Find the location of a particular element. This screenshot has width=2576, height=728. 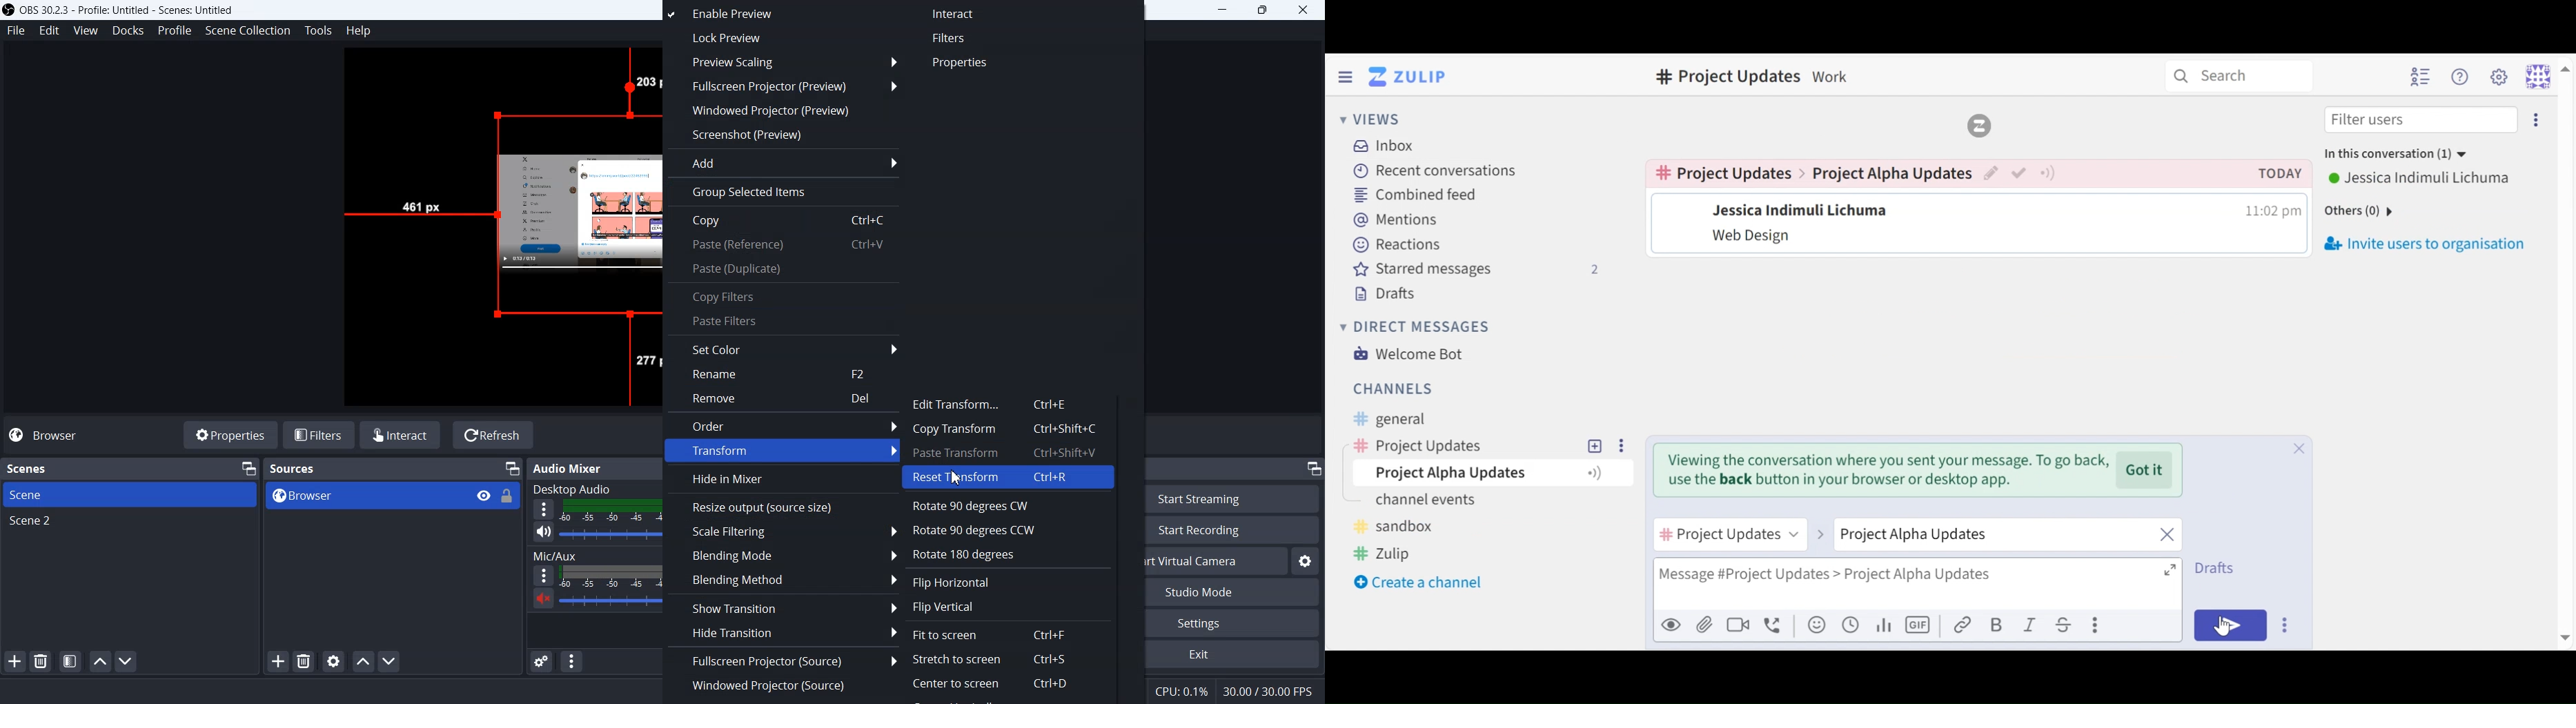

Windowed Projector(Source) is located at coordinates (785, 689).